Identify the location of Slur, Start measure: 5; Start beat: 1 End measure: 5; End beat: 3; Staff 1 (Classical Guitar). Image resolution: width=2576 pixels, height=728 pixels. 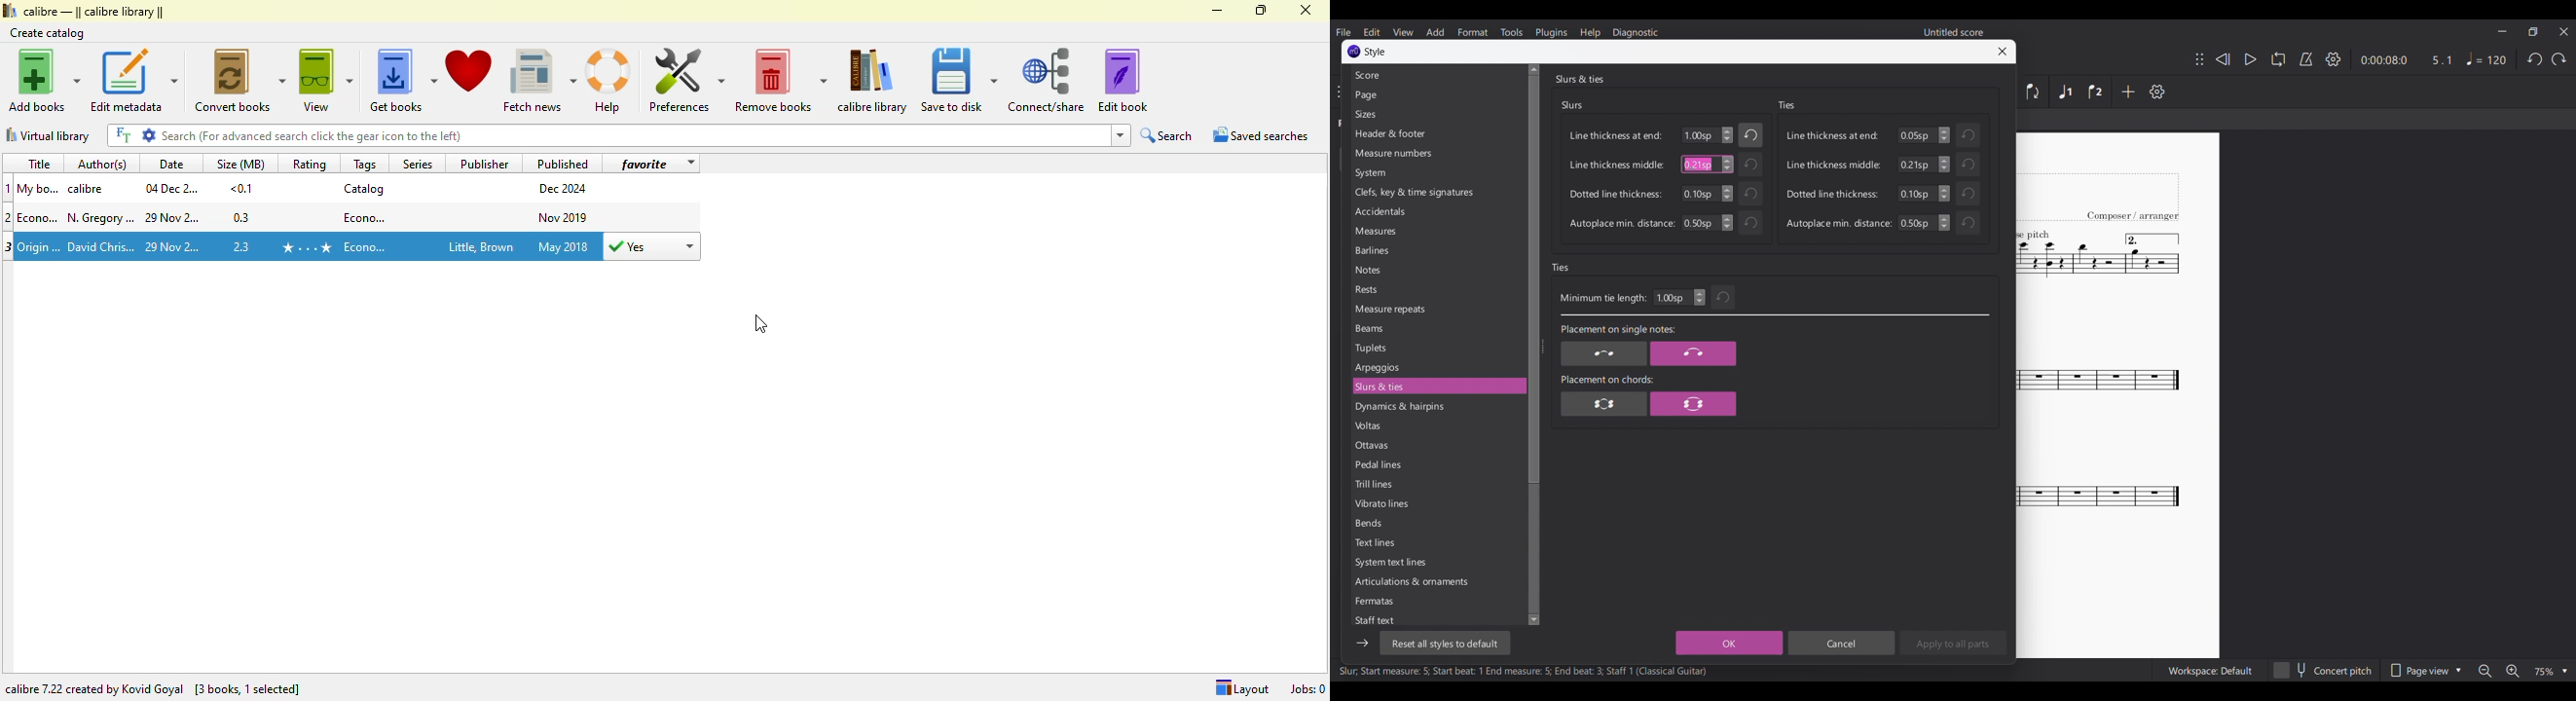
(1523, 672).